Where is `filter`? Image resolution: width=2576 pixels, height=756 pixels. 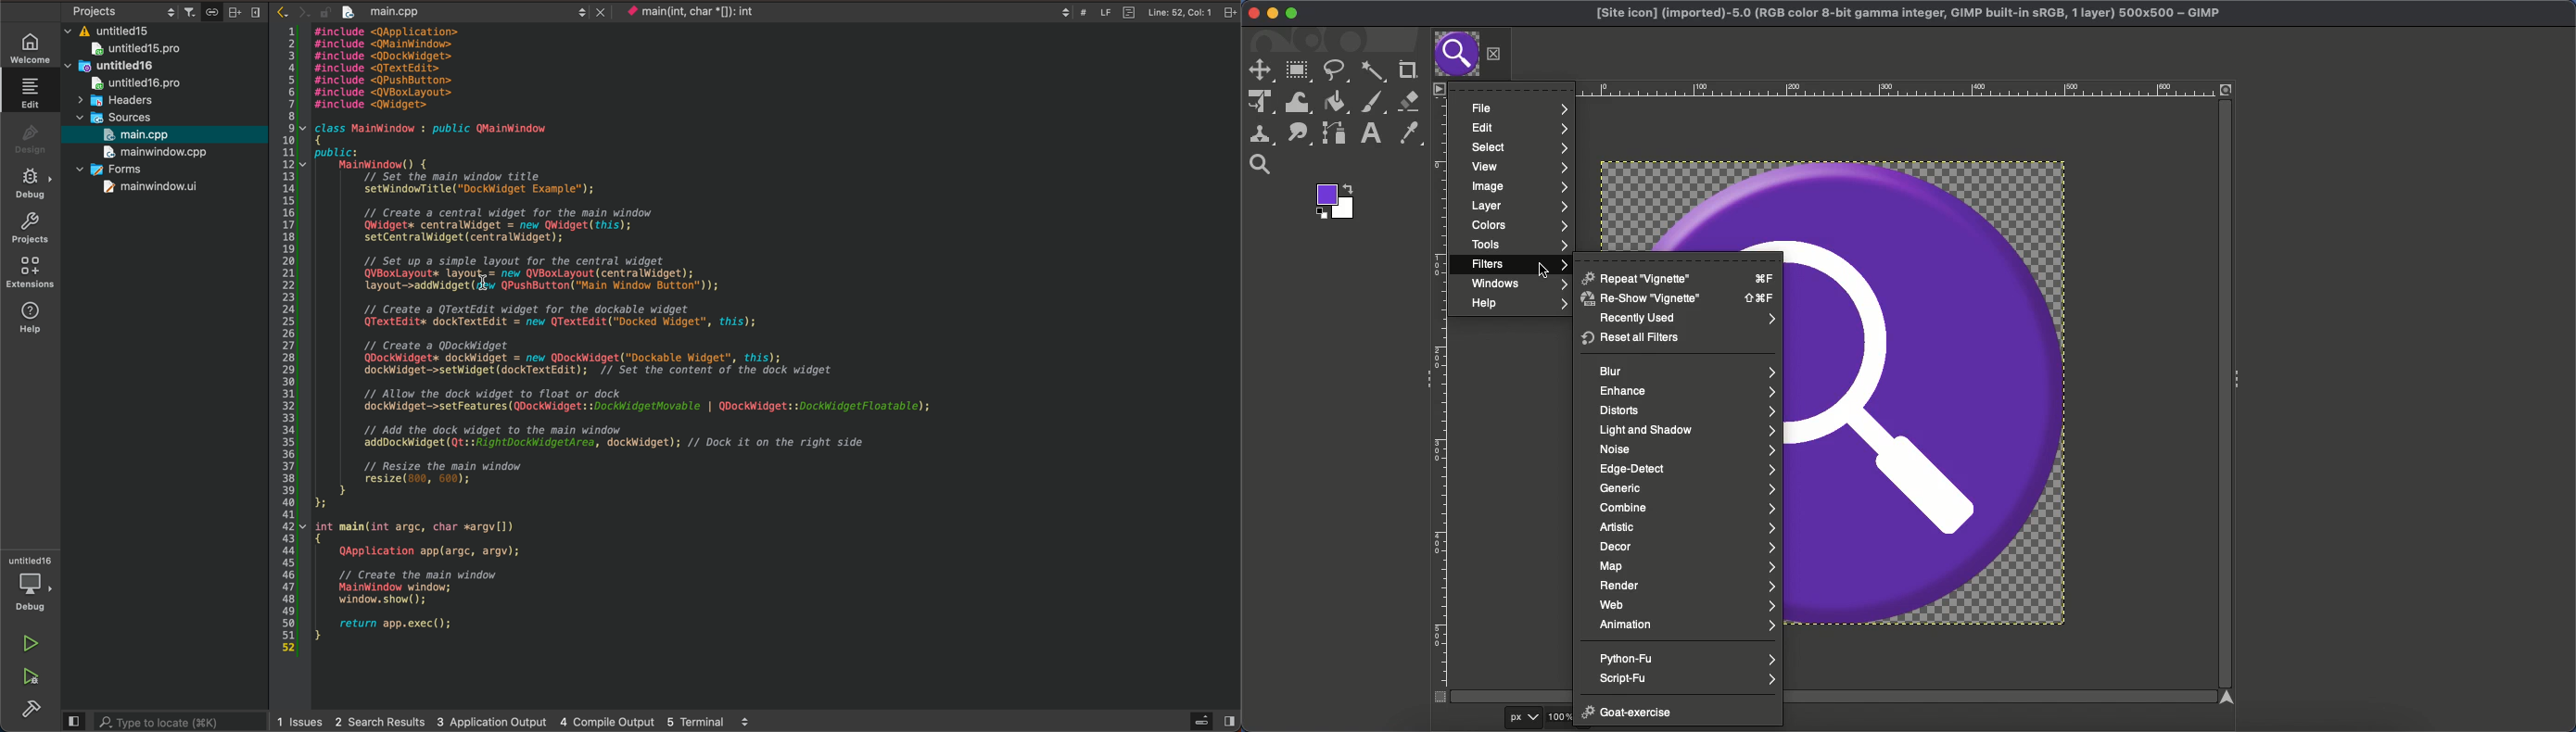 filter is located at coordinates (191, 9).